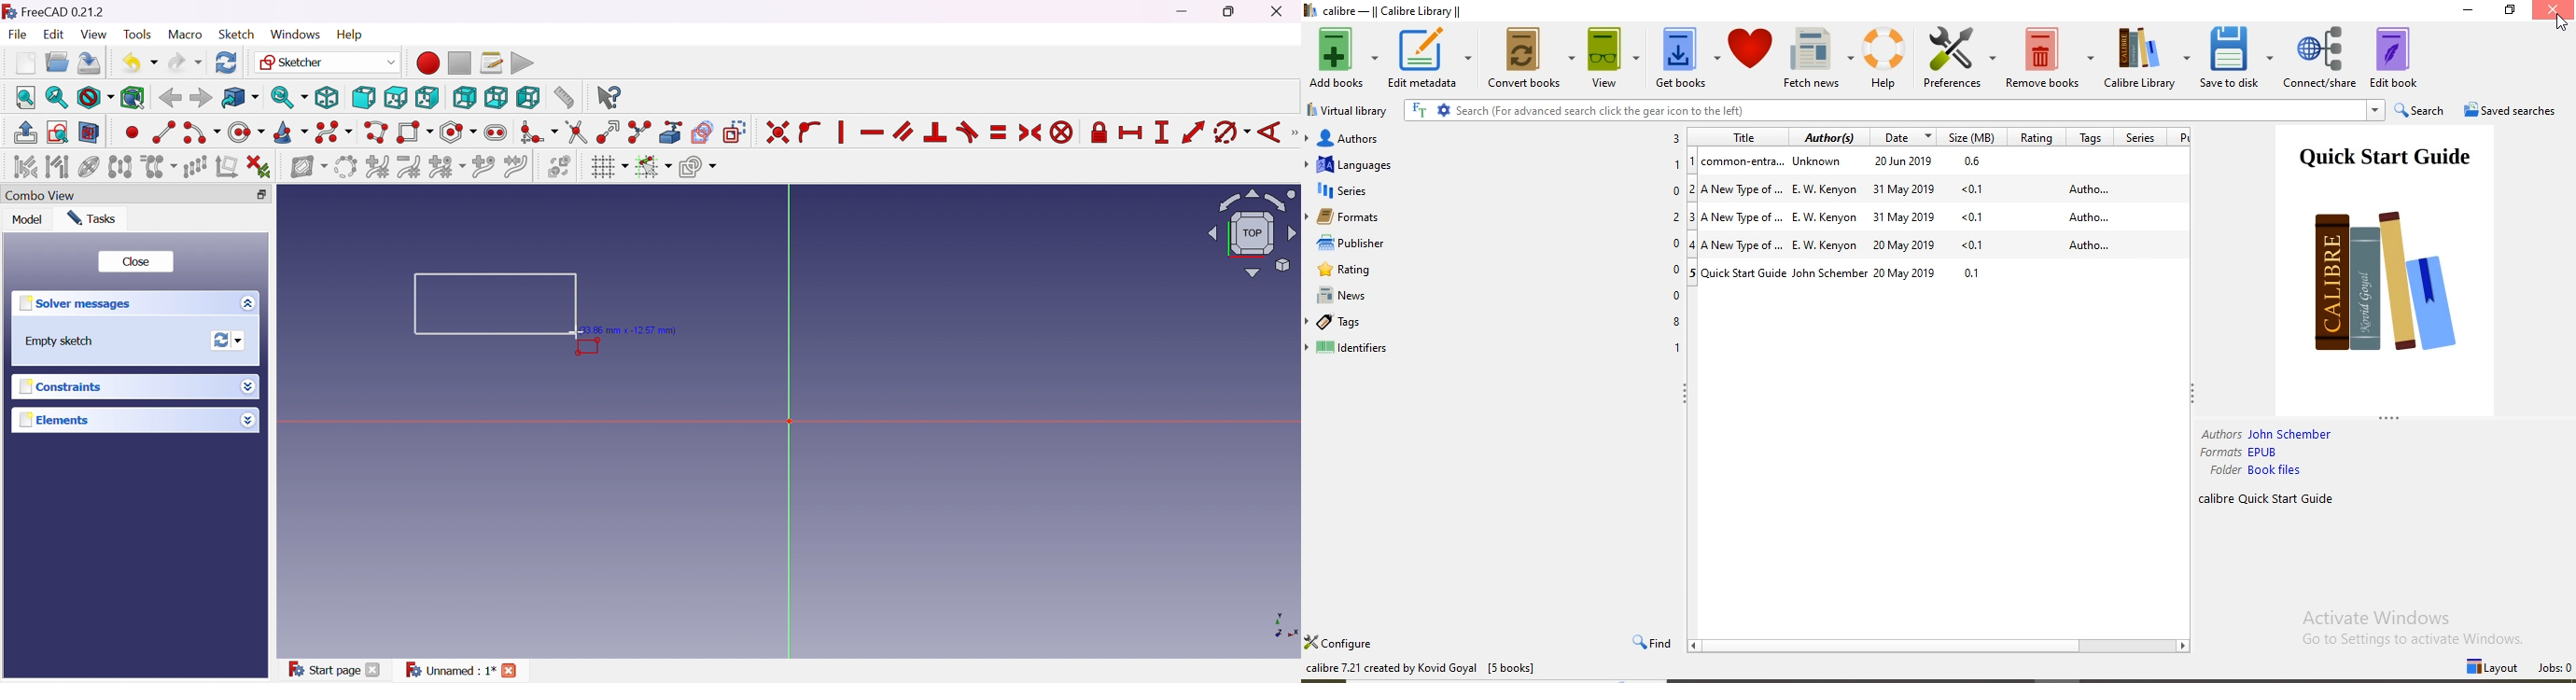 This screenshot has height=700, width=2576. What do you see at coordinates (1828, 244) in the screenshot?
I see `E W Kenyon` at bounding box center [1828, 244].